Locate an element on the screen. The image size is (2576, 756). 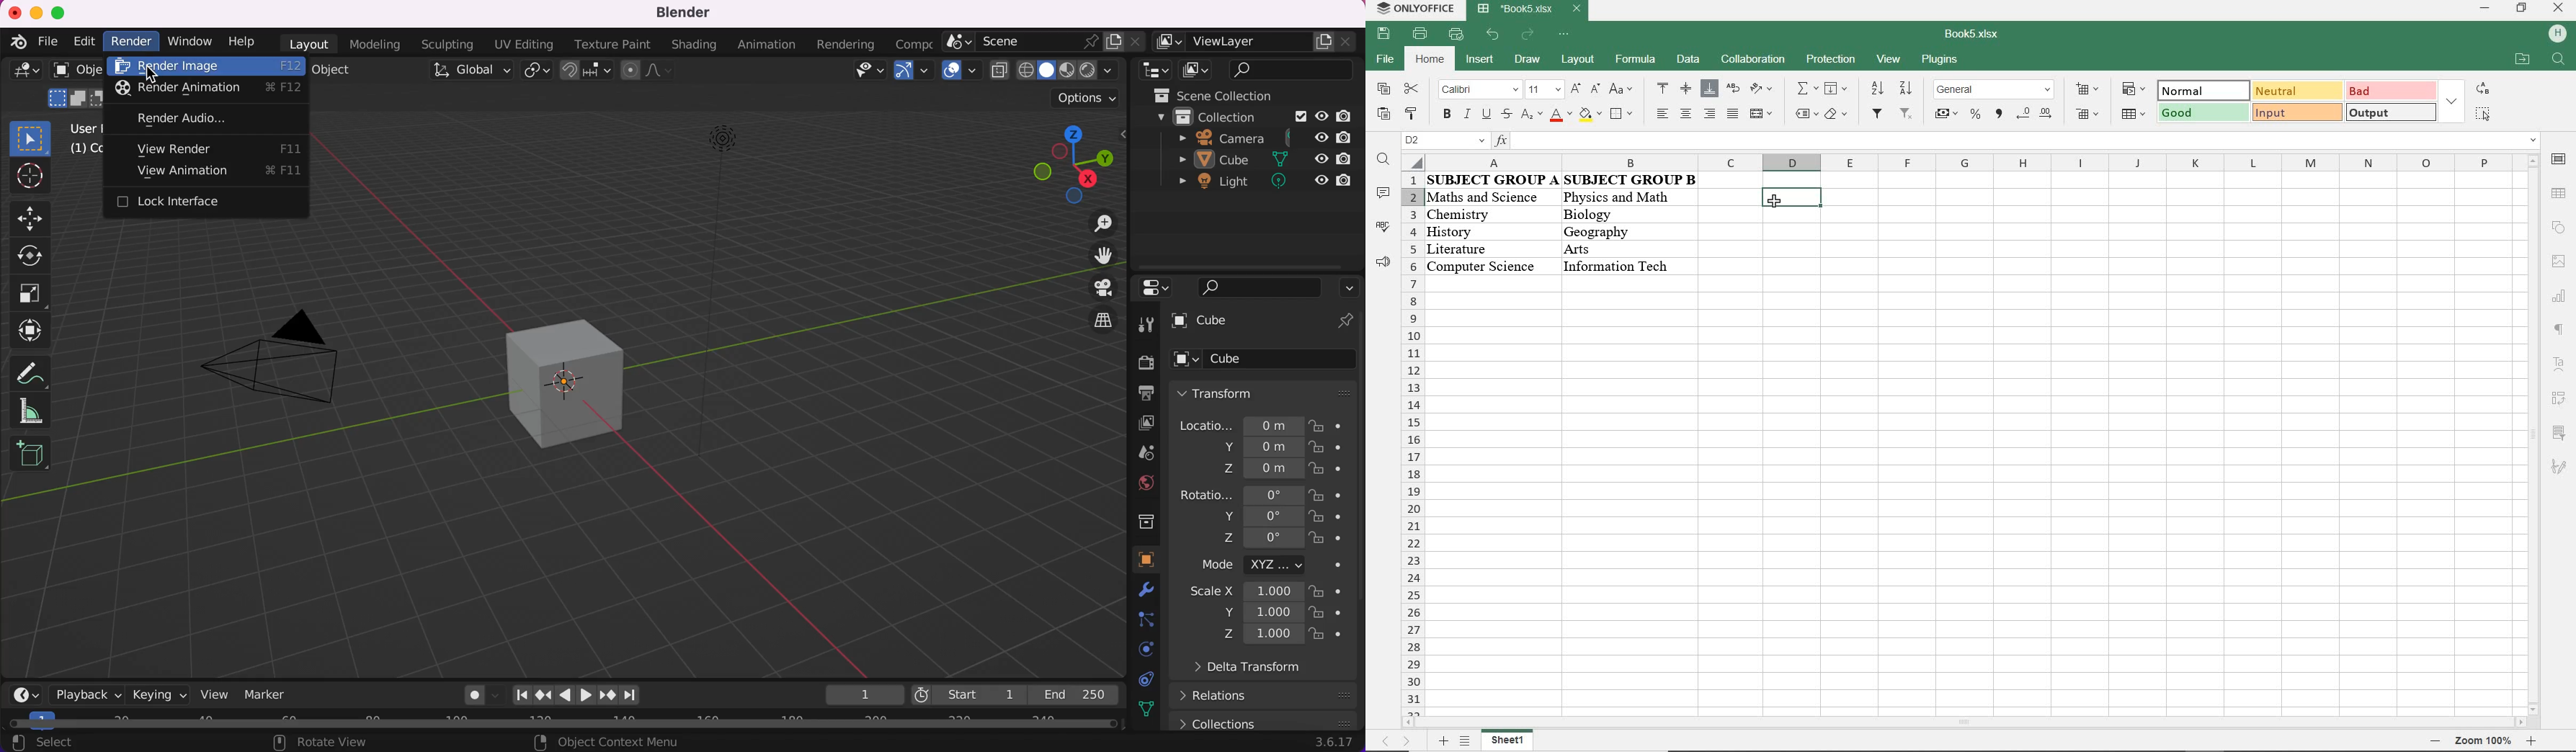
particles is located at coordinates (1139, 620).